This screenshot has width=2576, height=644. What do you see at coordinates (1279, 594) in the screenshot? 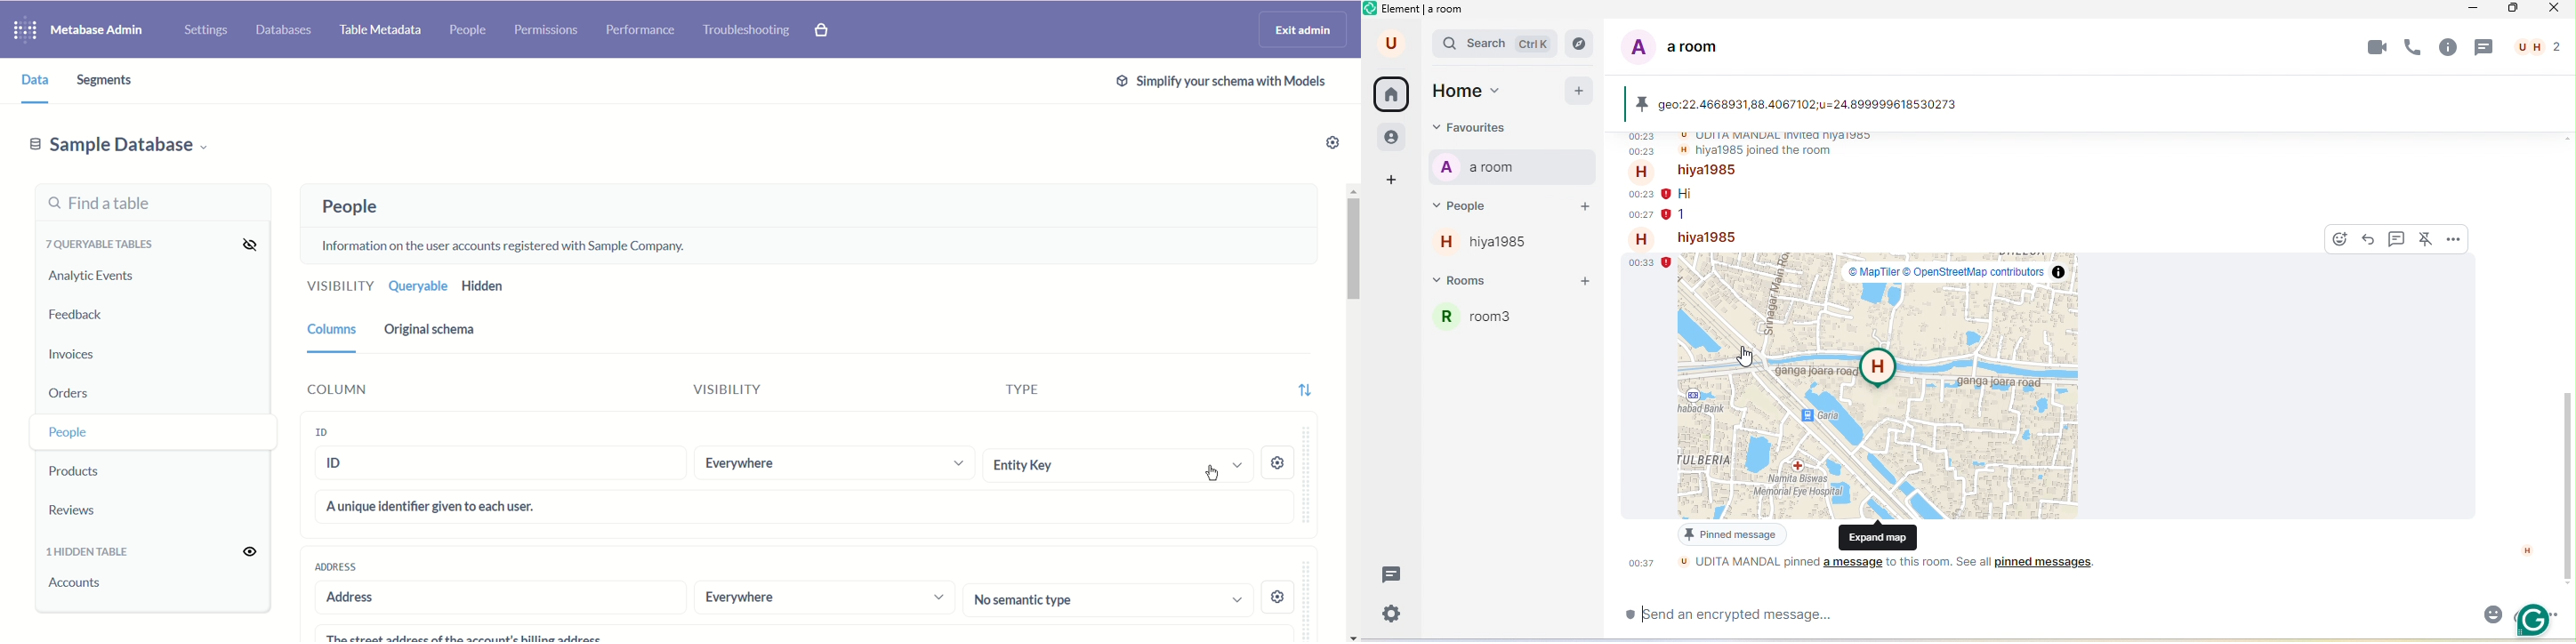
I see `settings` at bounding box center [1279, 594].